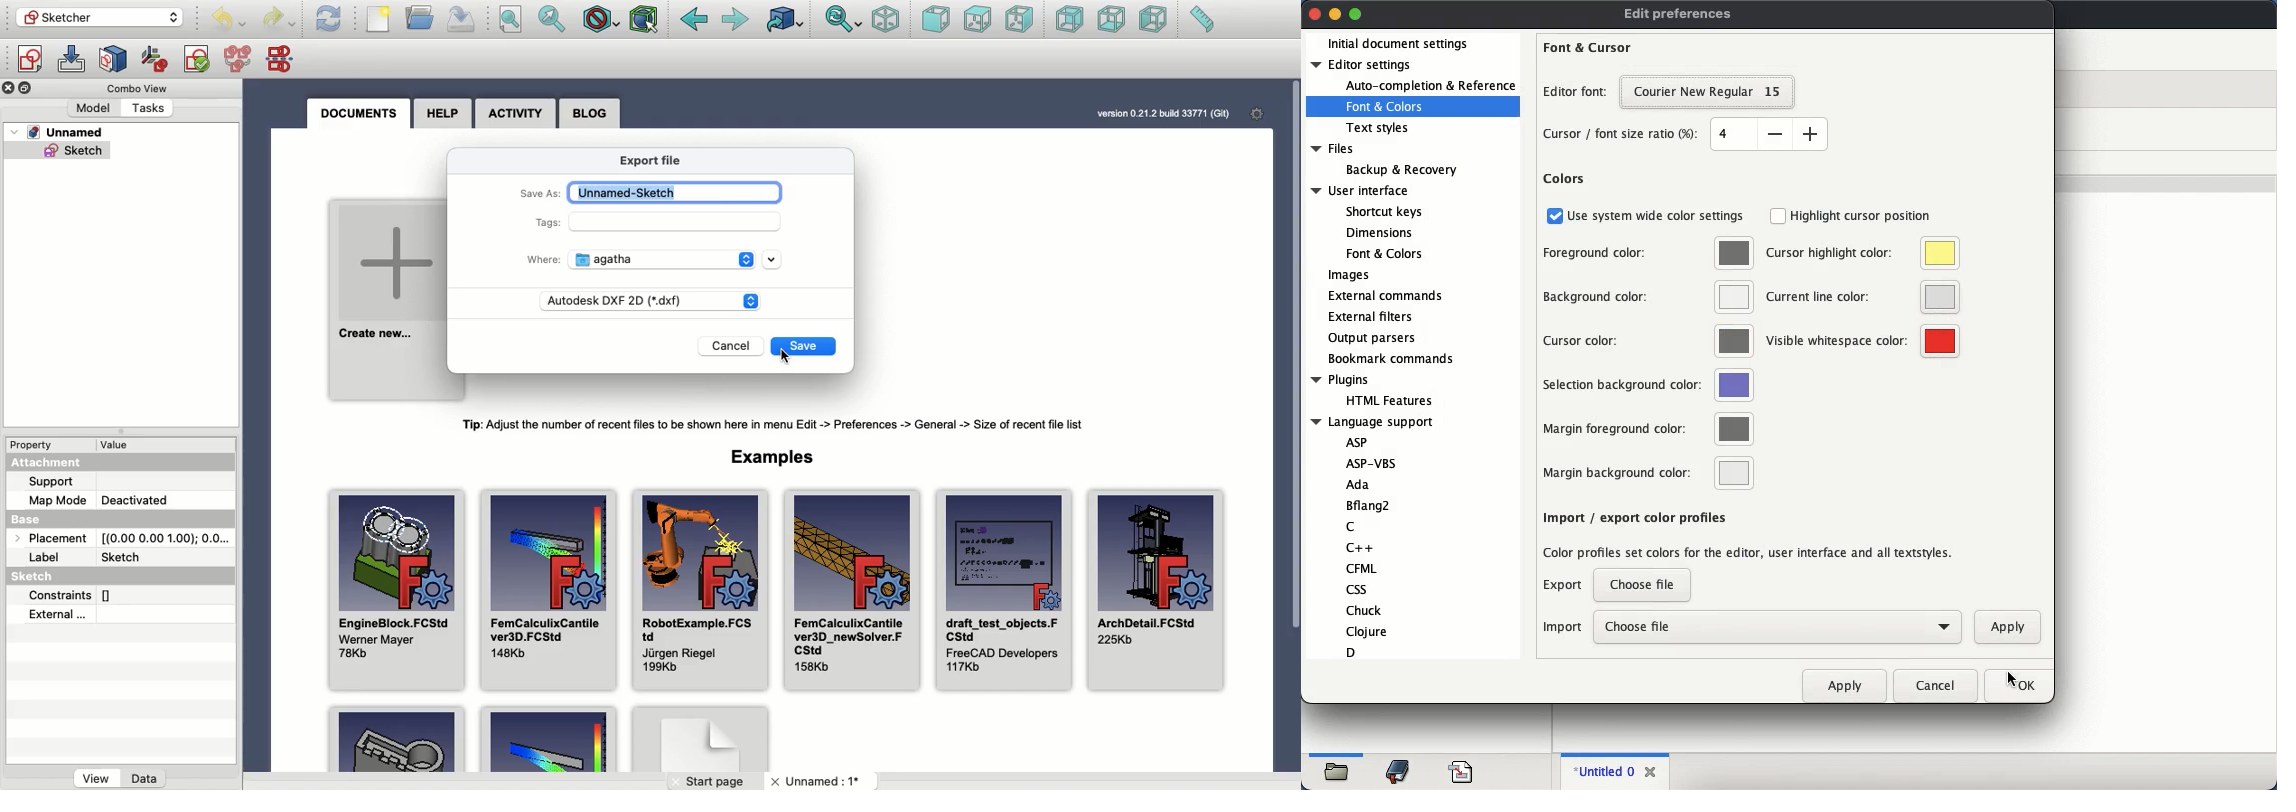 The height and width of the screenshot is (812, 2296). I want to click on c, so click(1350, 528).